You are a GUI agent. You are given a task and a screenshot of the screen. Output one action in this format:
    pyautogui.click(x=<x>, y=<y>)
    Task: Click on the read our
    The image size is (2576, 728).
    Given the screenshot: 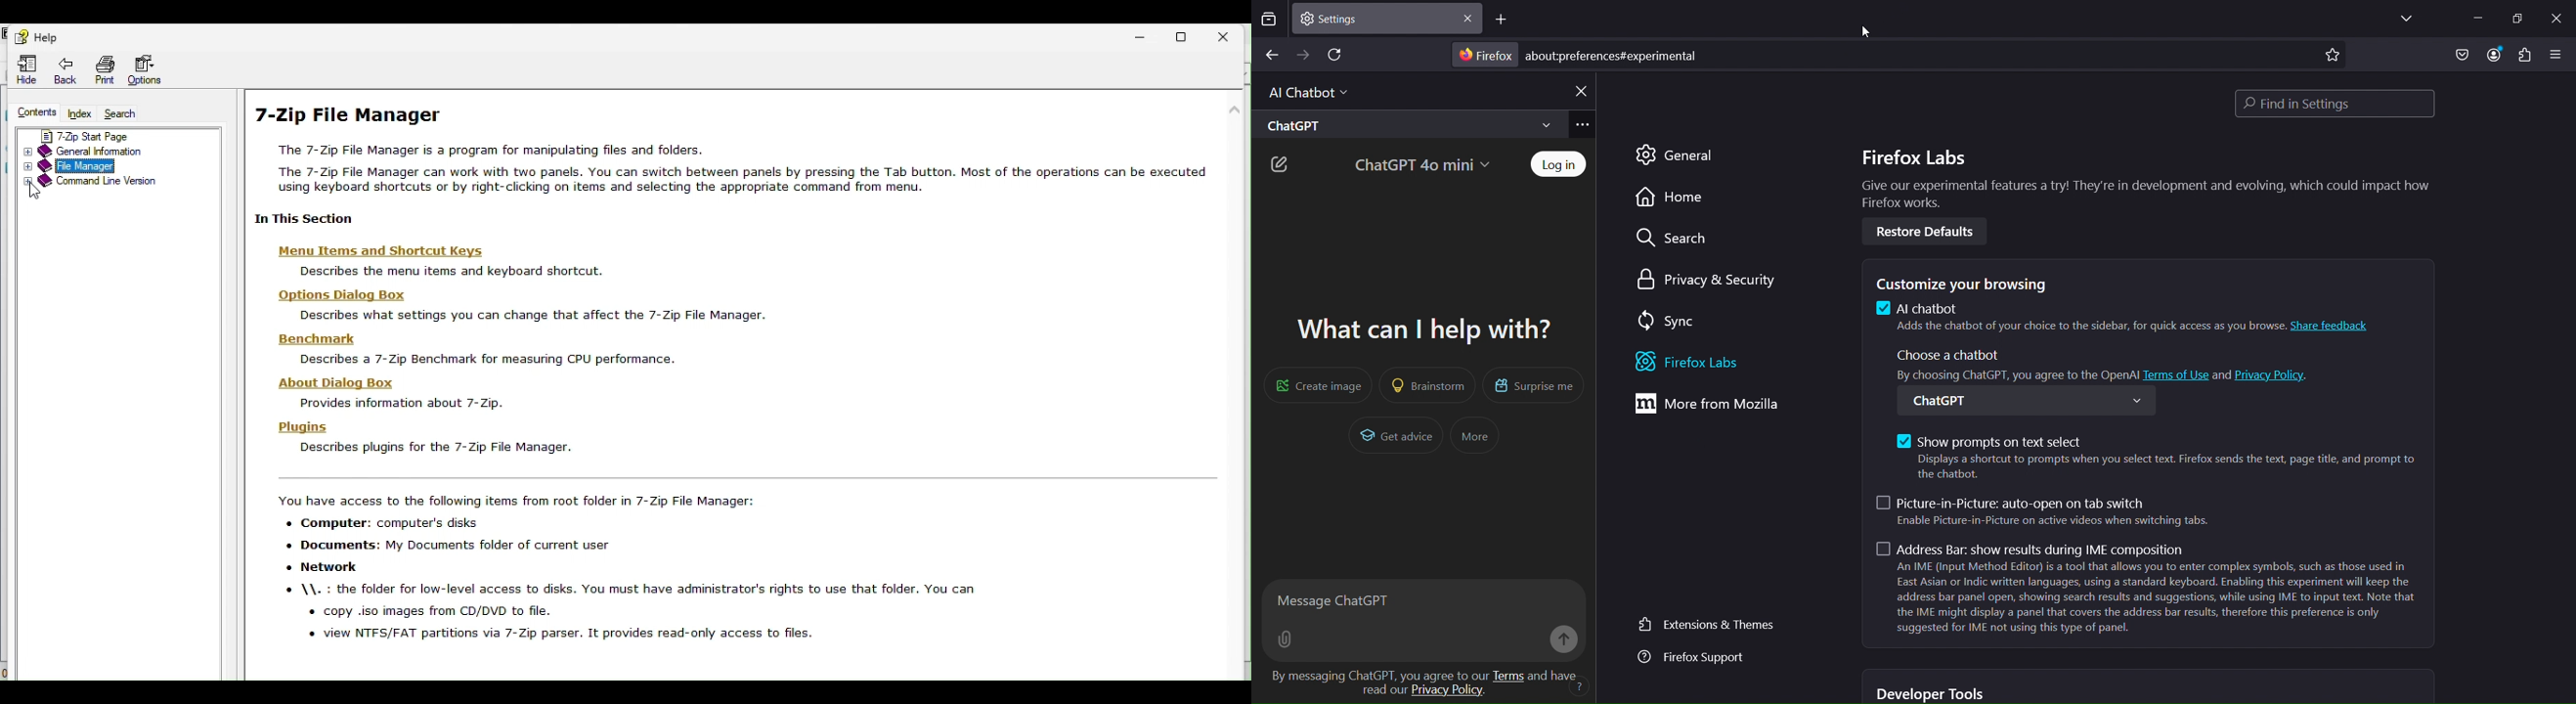 What is the action you would take?
    pyautogui.click(x=1379, y=690)
    